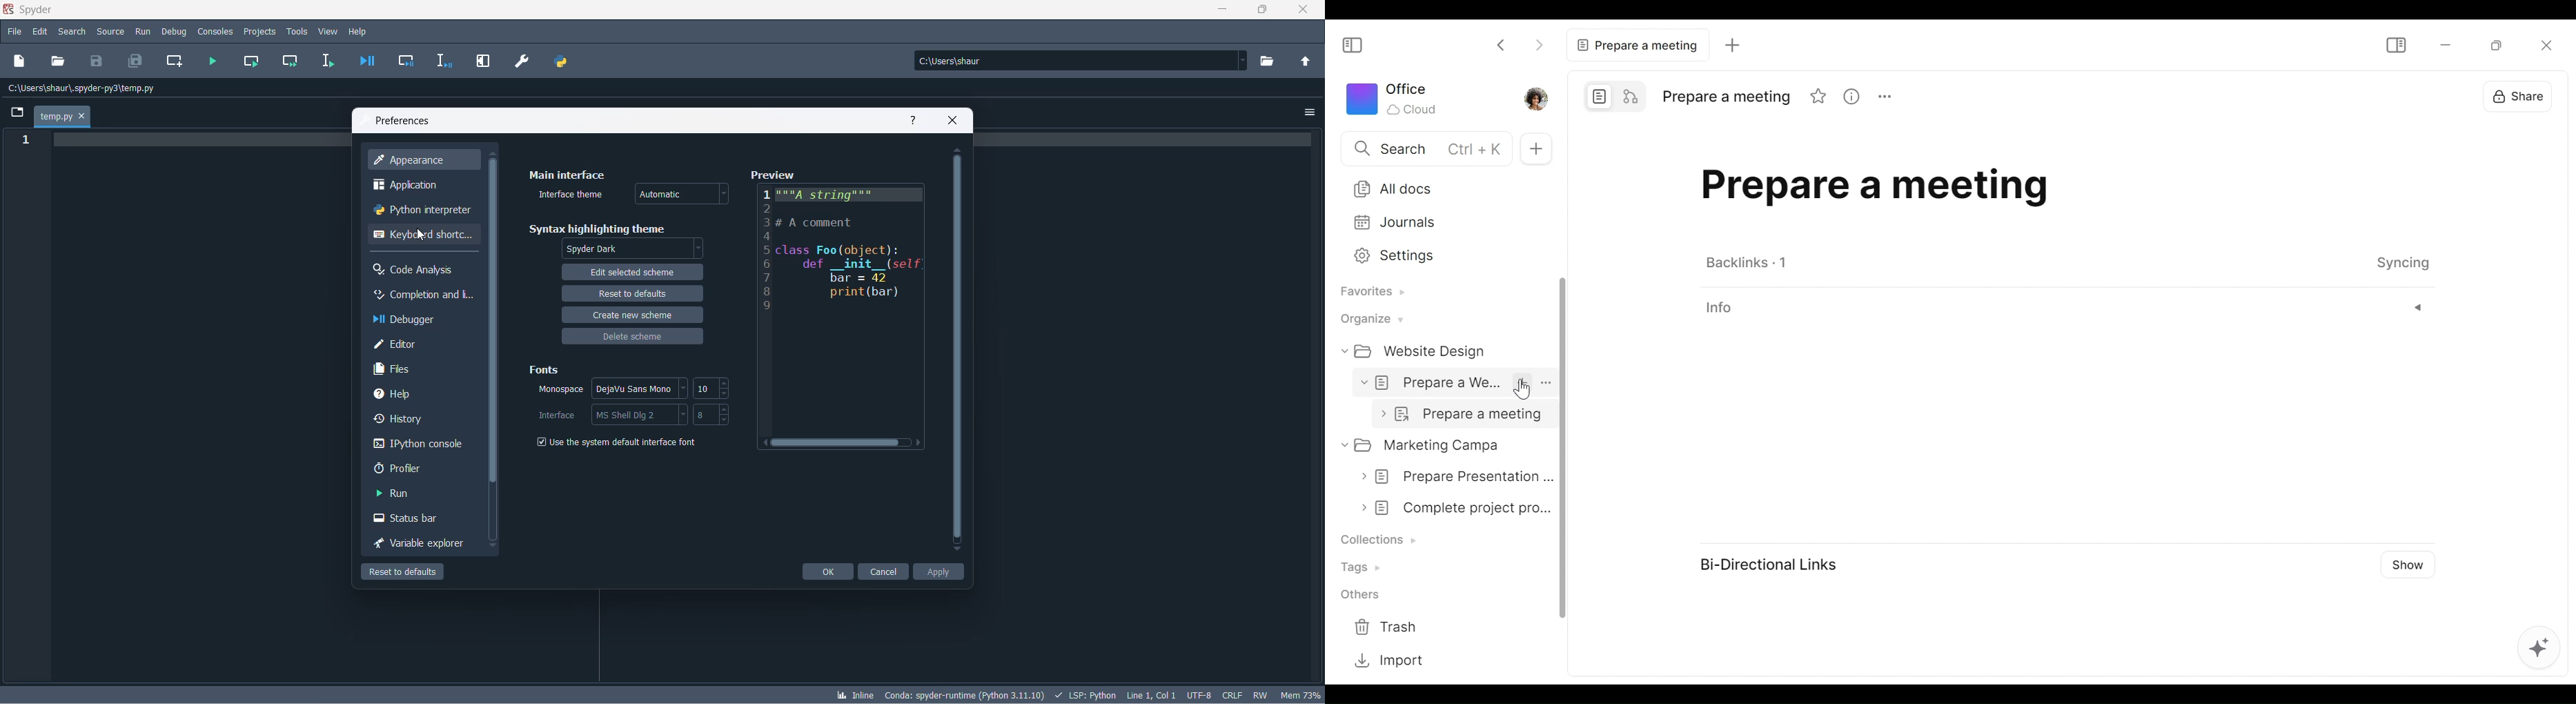 The width and height of the screenshot is (2576, 728). What do you see at coordinates (420, 186) in the screenshot?
I see `application` at bounding box center [420, 186].